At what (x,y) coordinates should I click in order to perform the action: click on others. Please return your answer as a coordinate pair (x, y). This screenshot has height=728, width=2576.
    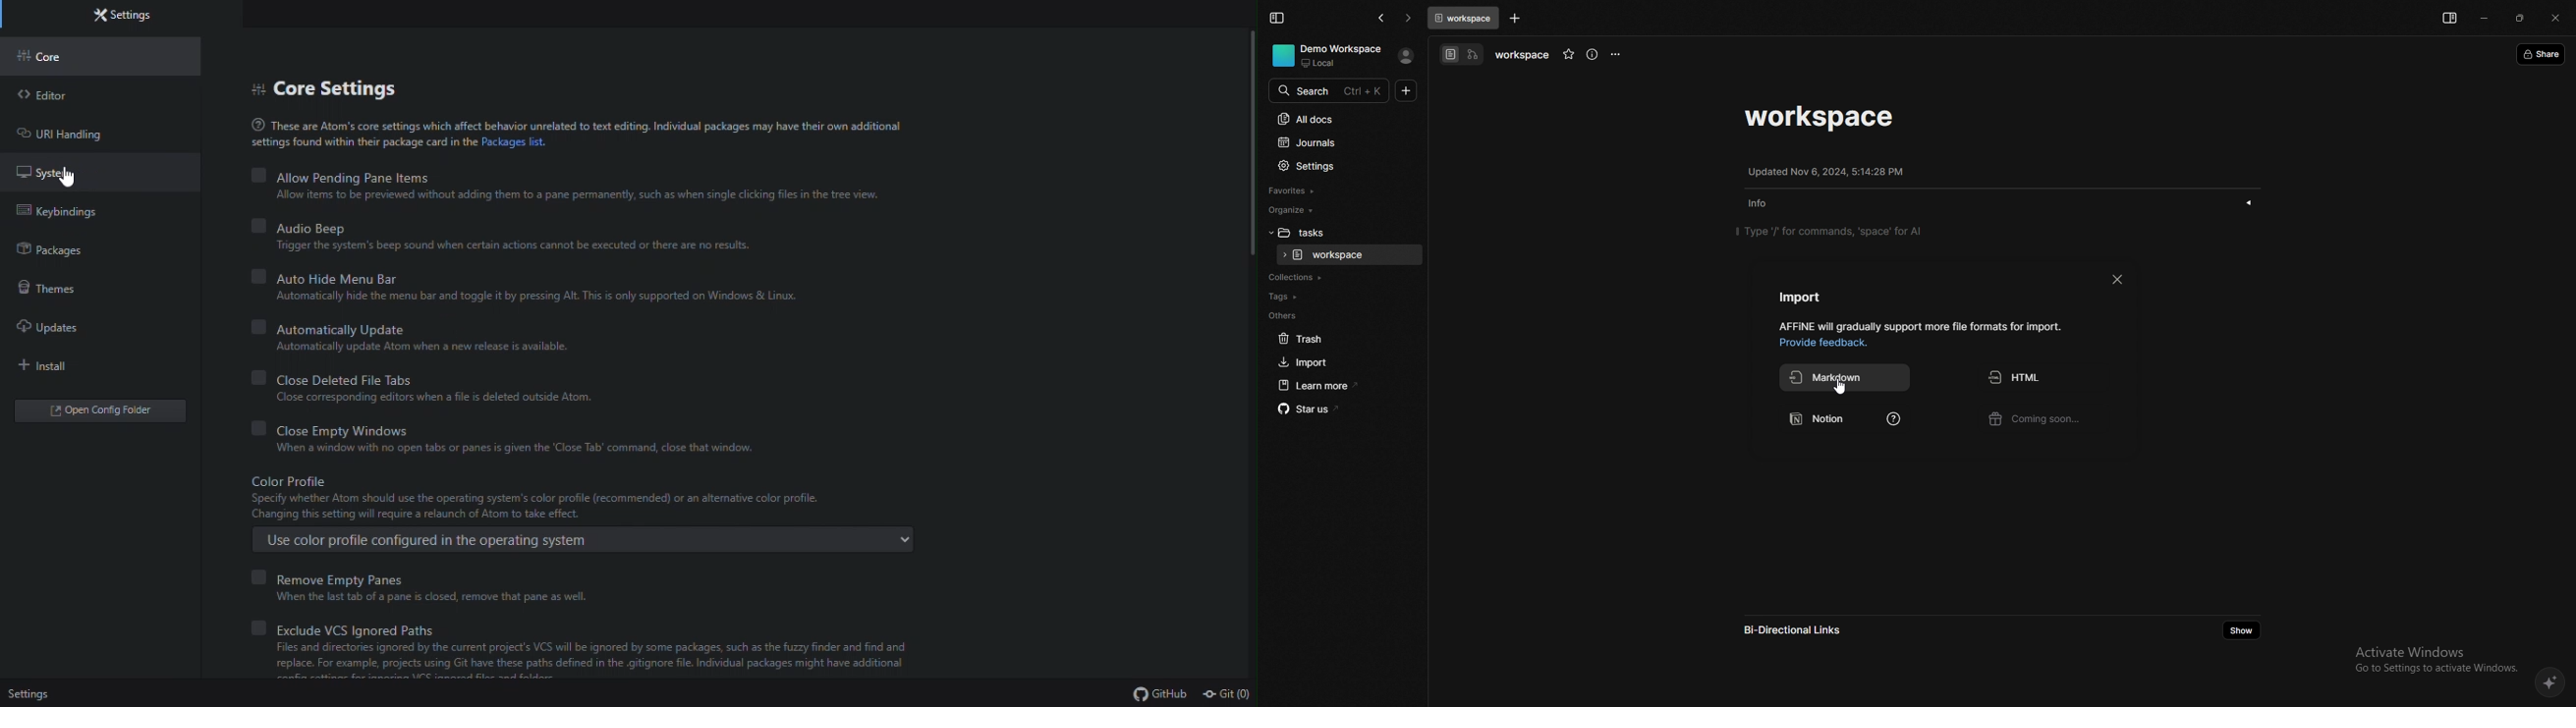
    Looking at the image, I should click on (1335, 316).